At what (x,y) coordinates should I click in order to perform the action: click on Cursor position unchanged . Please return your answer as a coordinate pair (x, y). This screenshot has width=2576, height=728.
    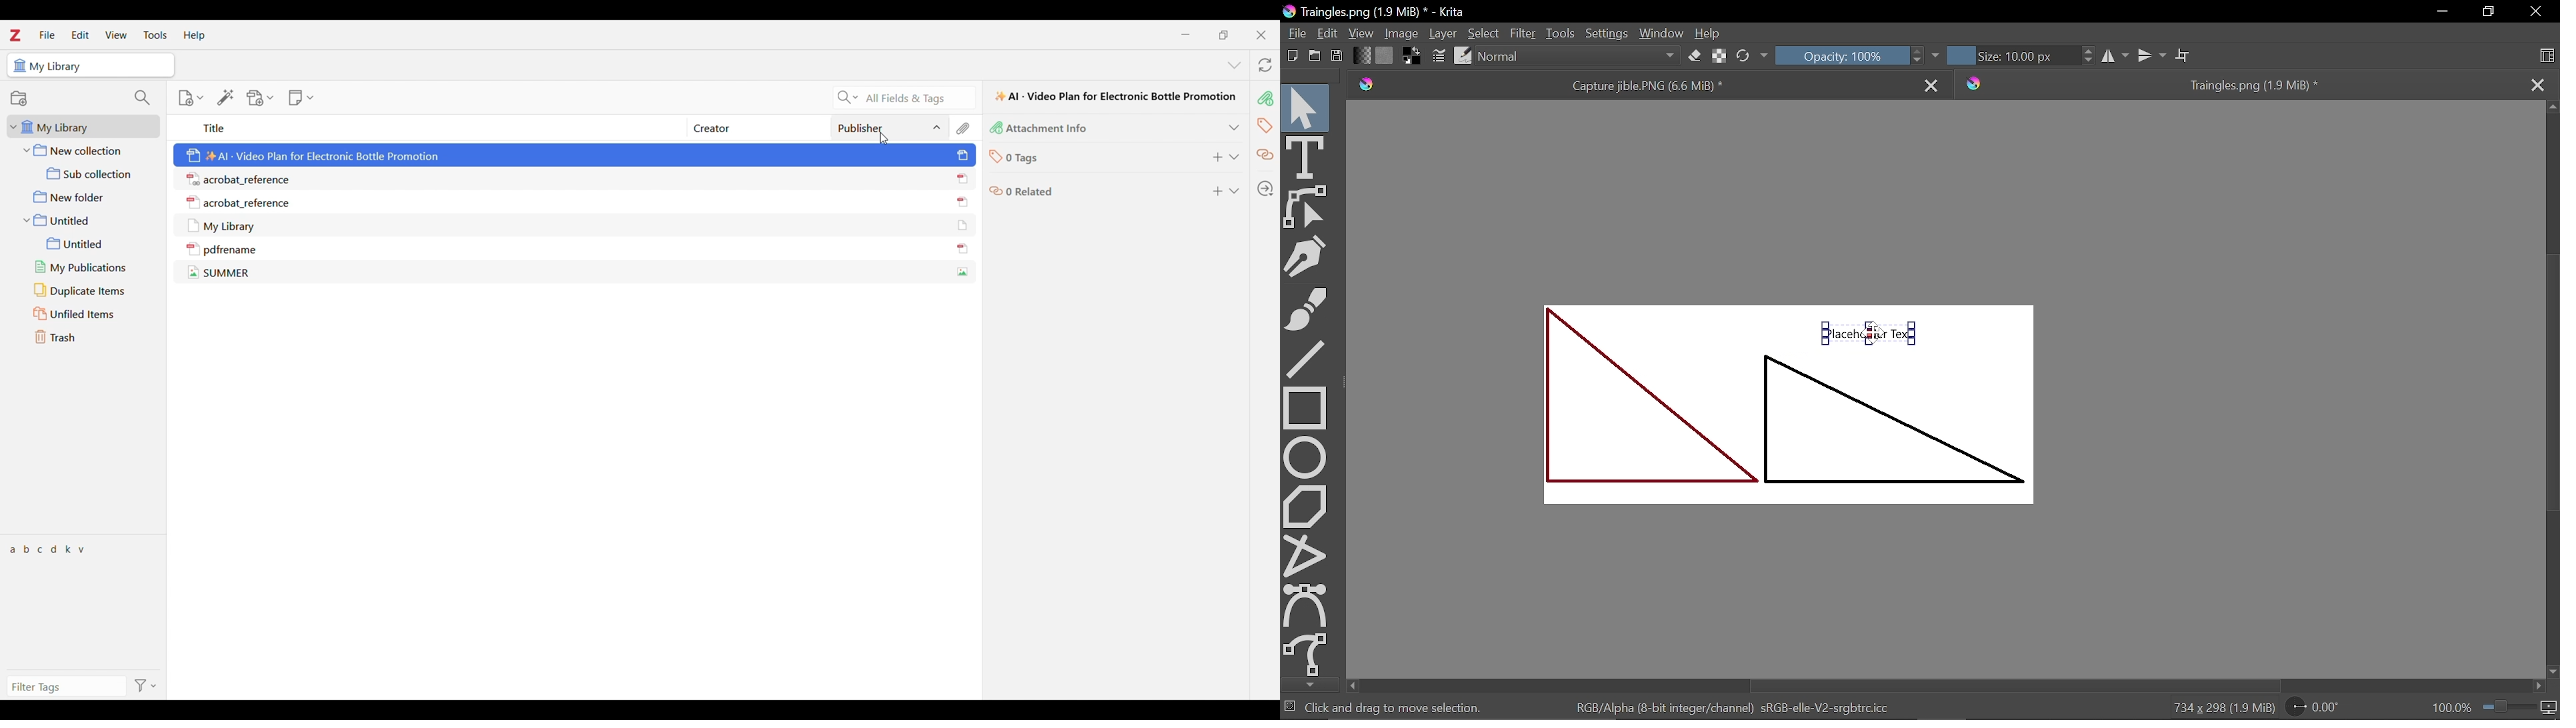
    Looking at the image, I should click on (884, 139).